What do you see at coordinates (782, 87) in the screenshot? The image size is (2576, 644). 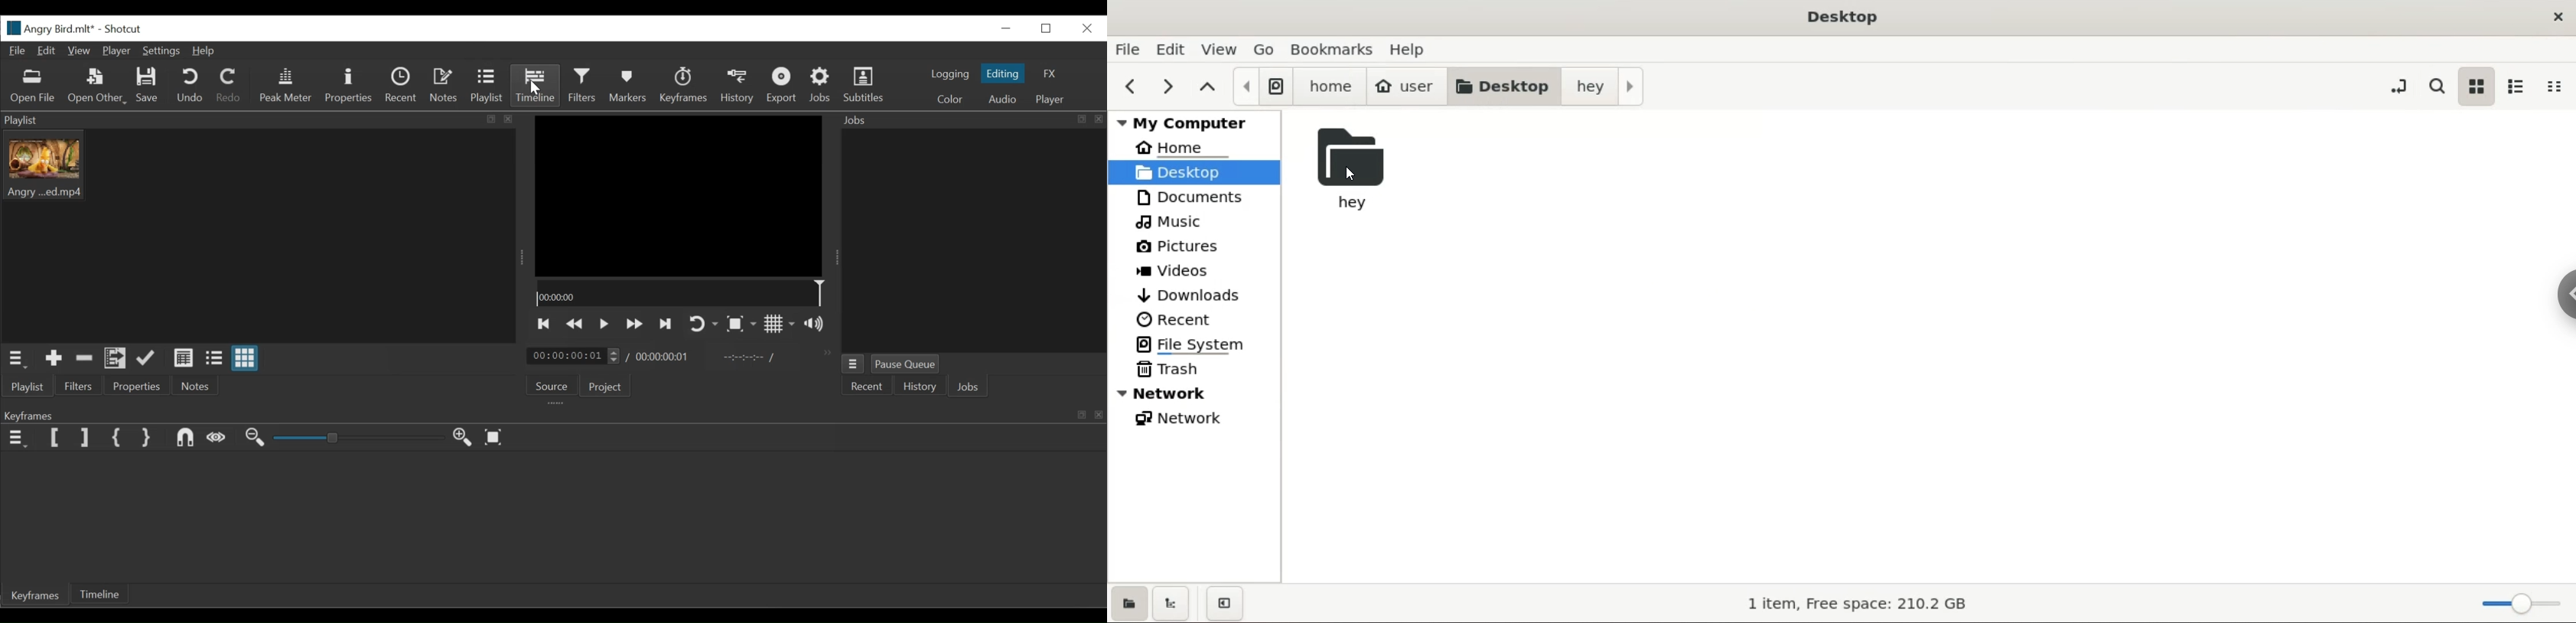 I see `Export` at bounding box center [782, 87].